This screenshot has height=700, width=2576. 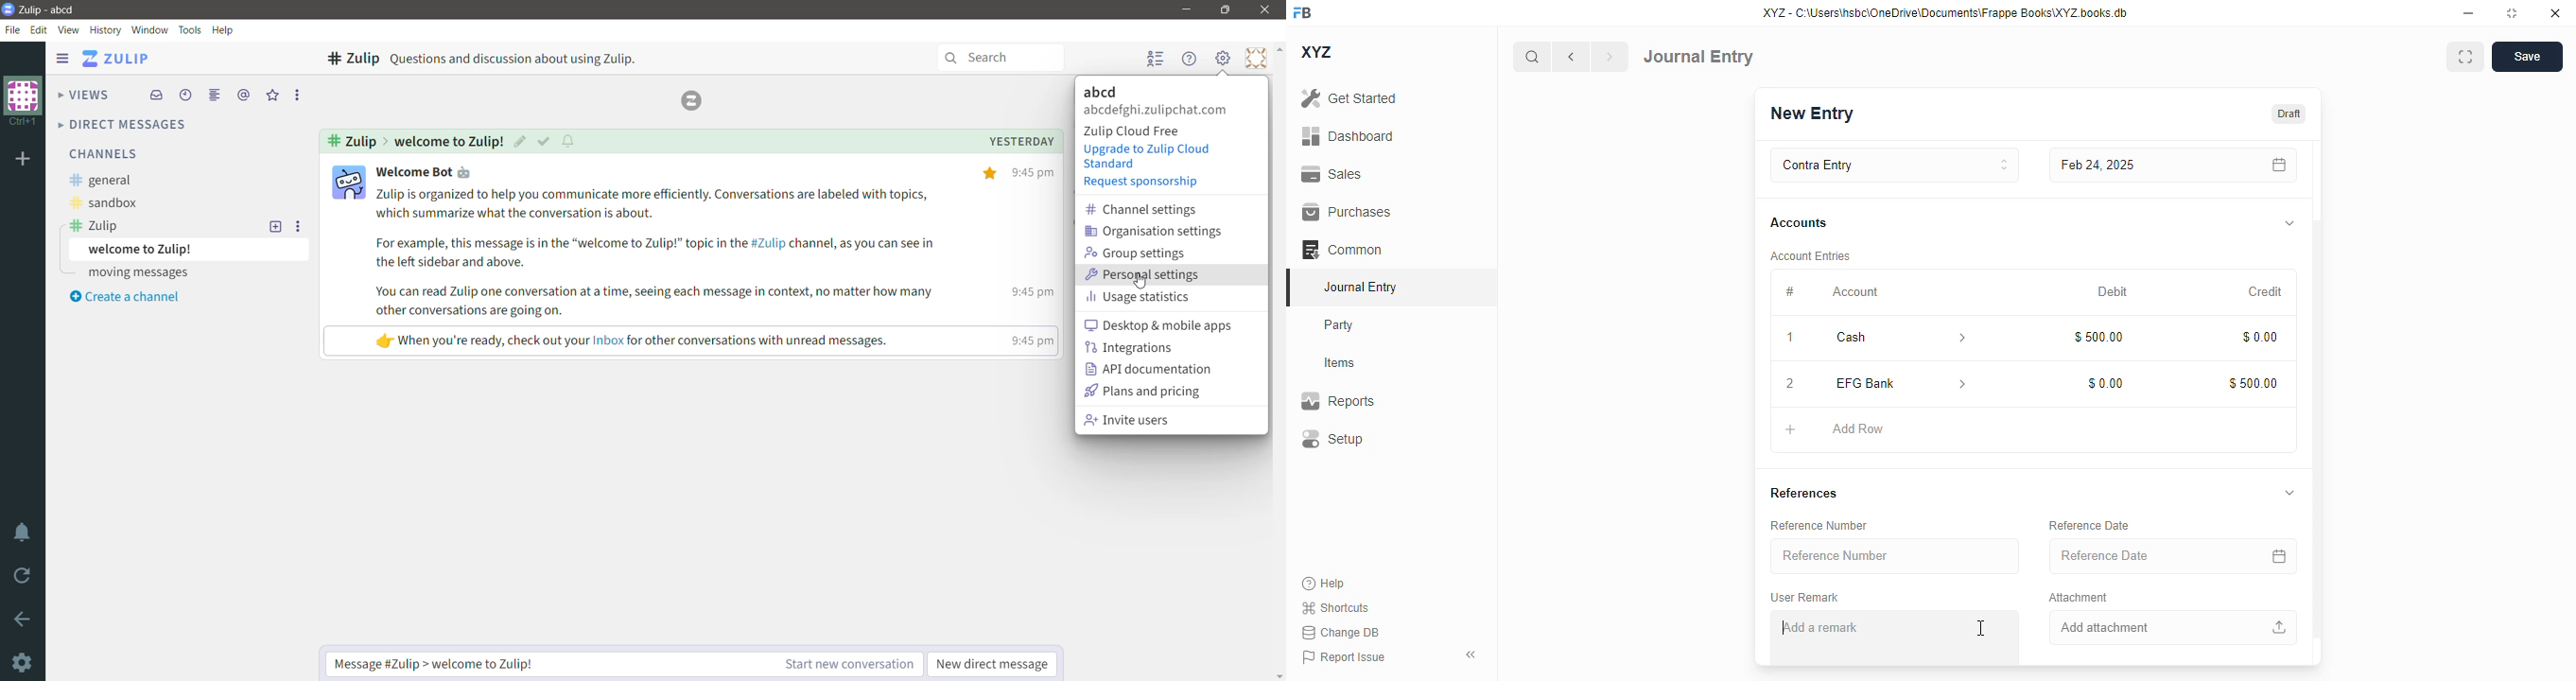 What do you see at coordinates (1349, 212) in the screenshot?
I see `purchases` at bounding box center [1349, 212].